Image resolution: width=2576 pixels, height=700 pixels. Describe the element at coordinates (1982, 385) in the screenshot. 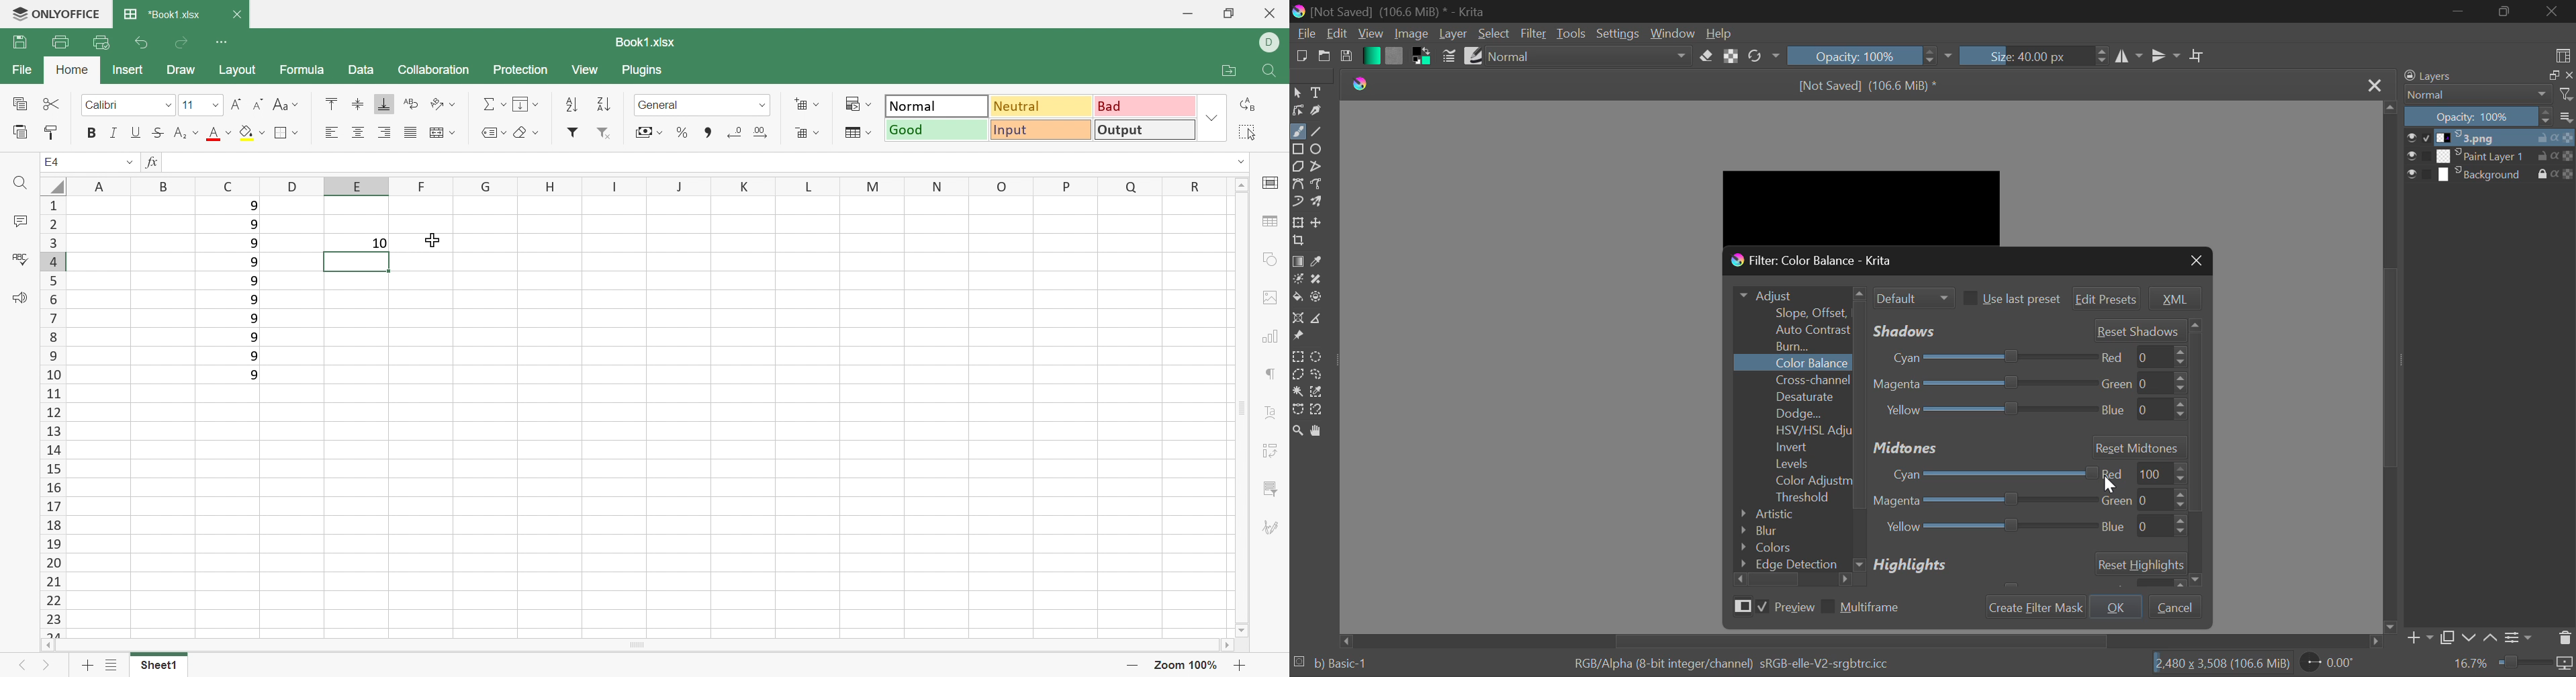

I see `Magenta-Green Slider` at that location.